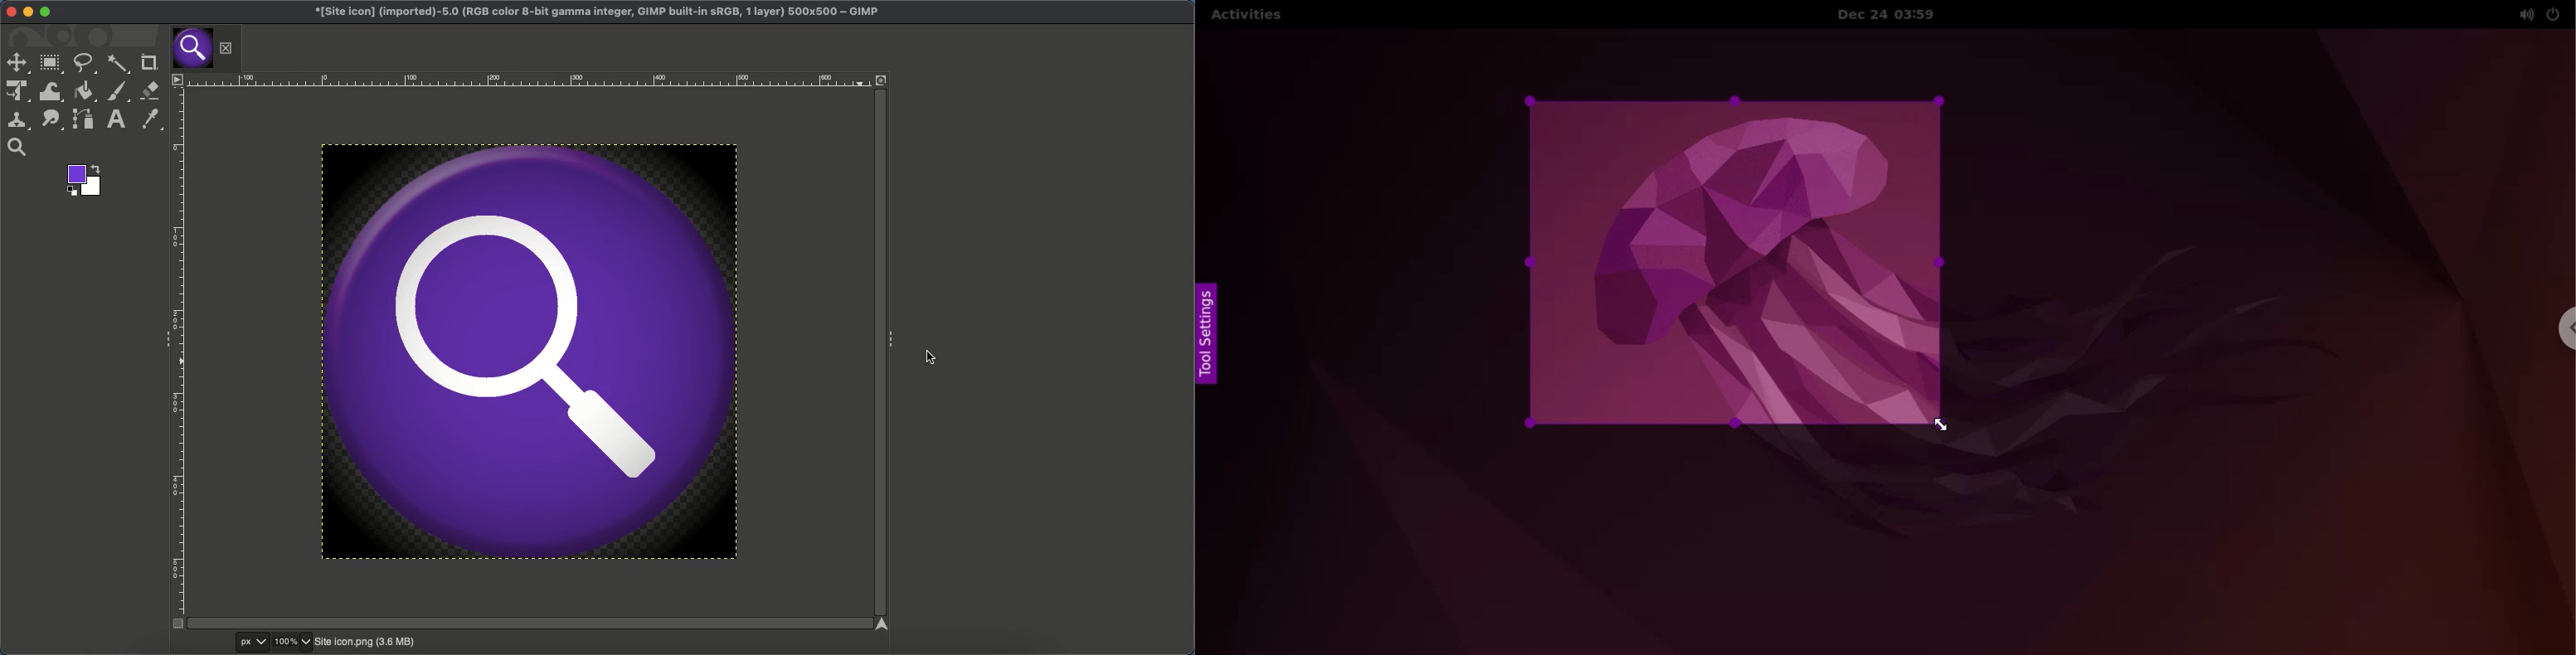 This screenshot has height=672, width=2576. I want to click on Close, so click(226, 48).